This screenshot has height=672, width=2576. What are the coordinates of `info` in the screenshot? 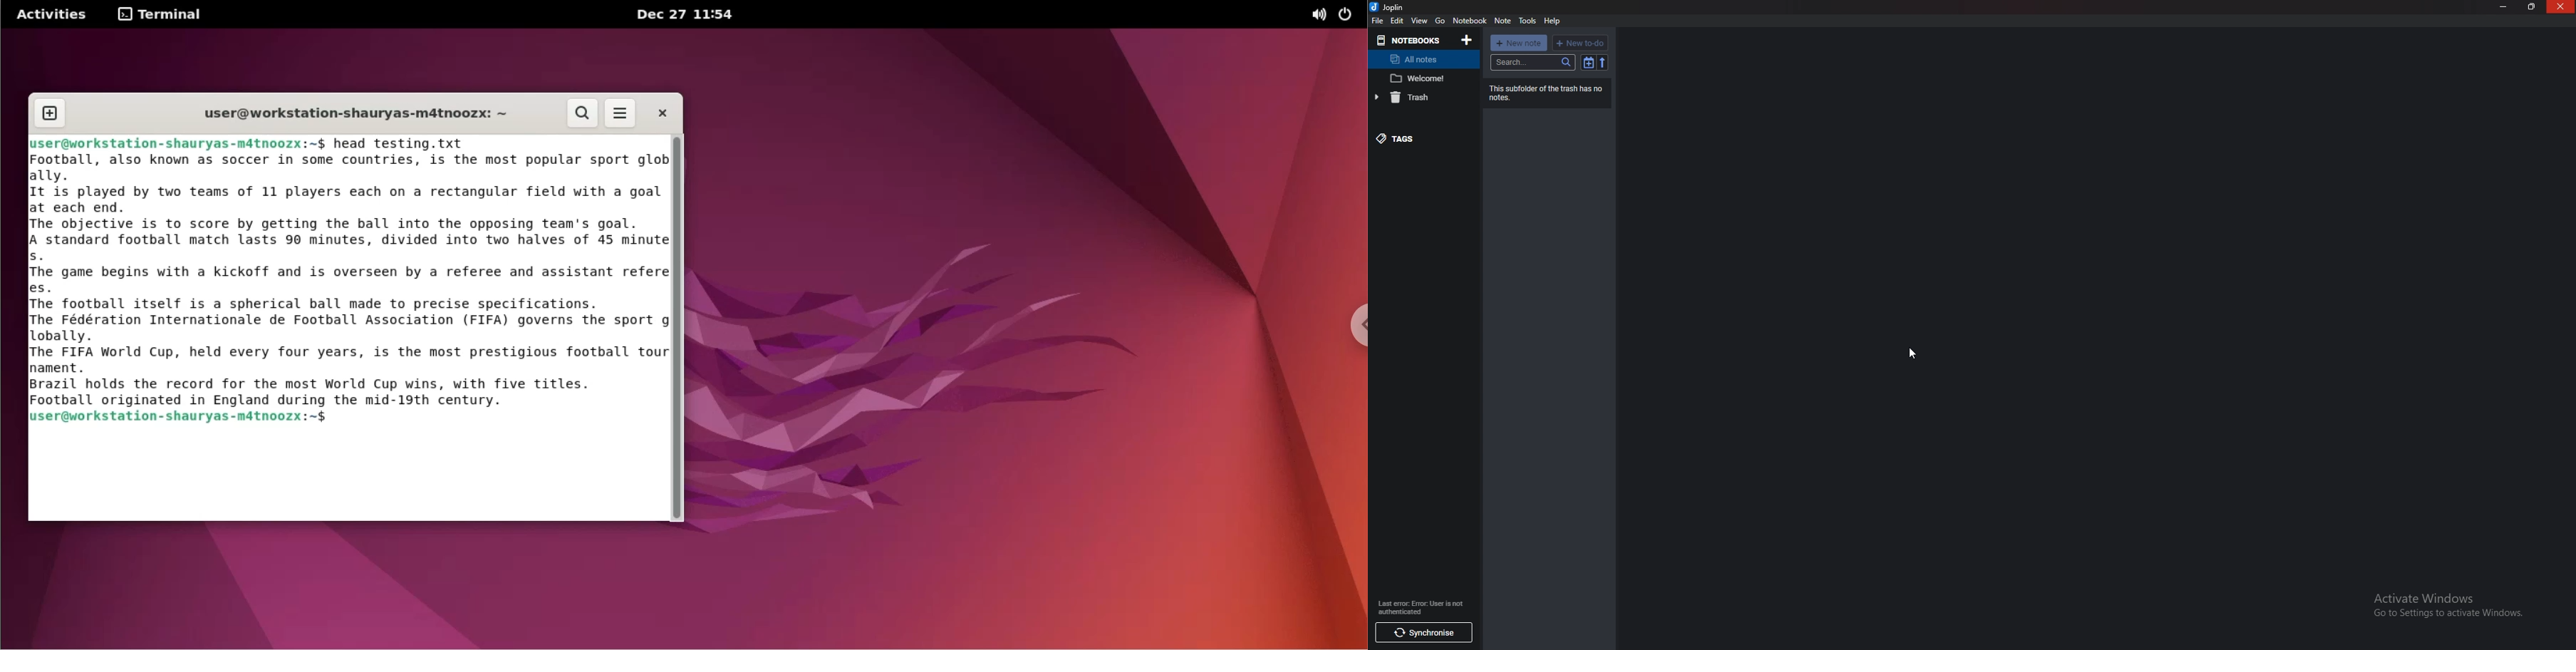 It's located at (1419, 607).